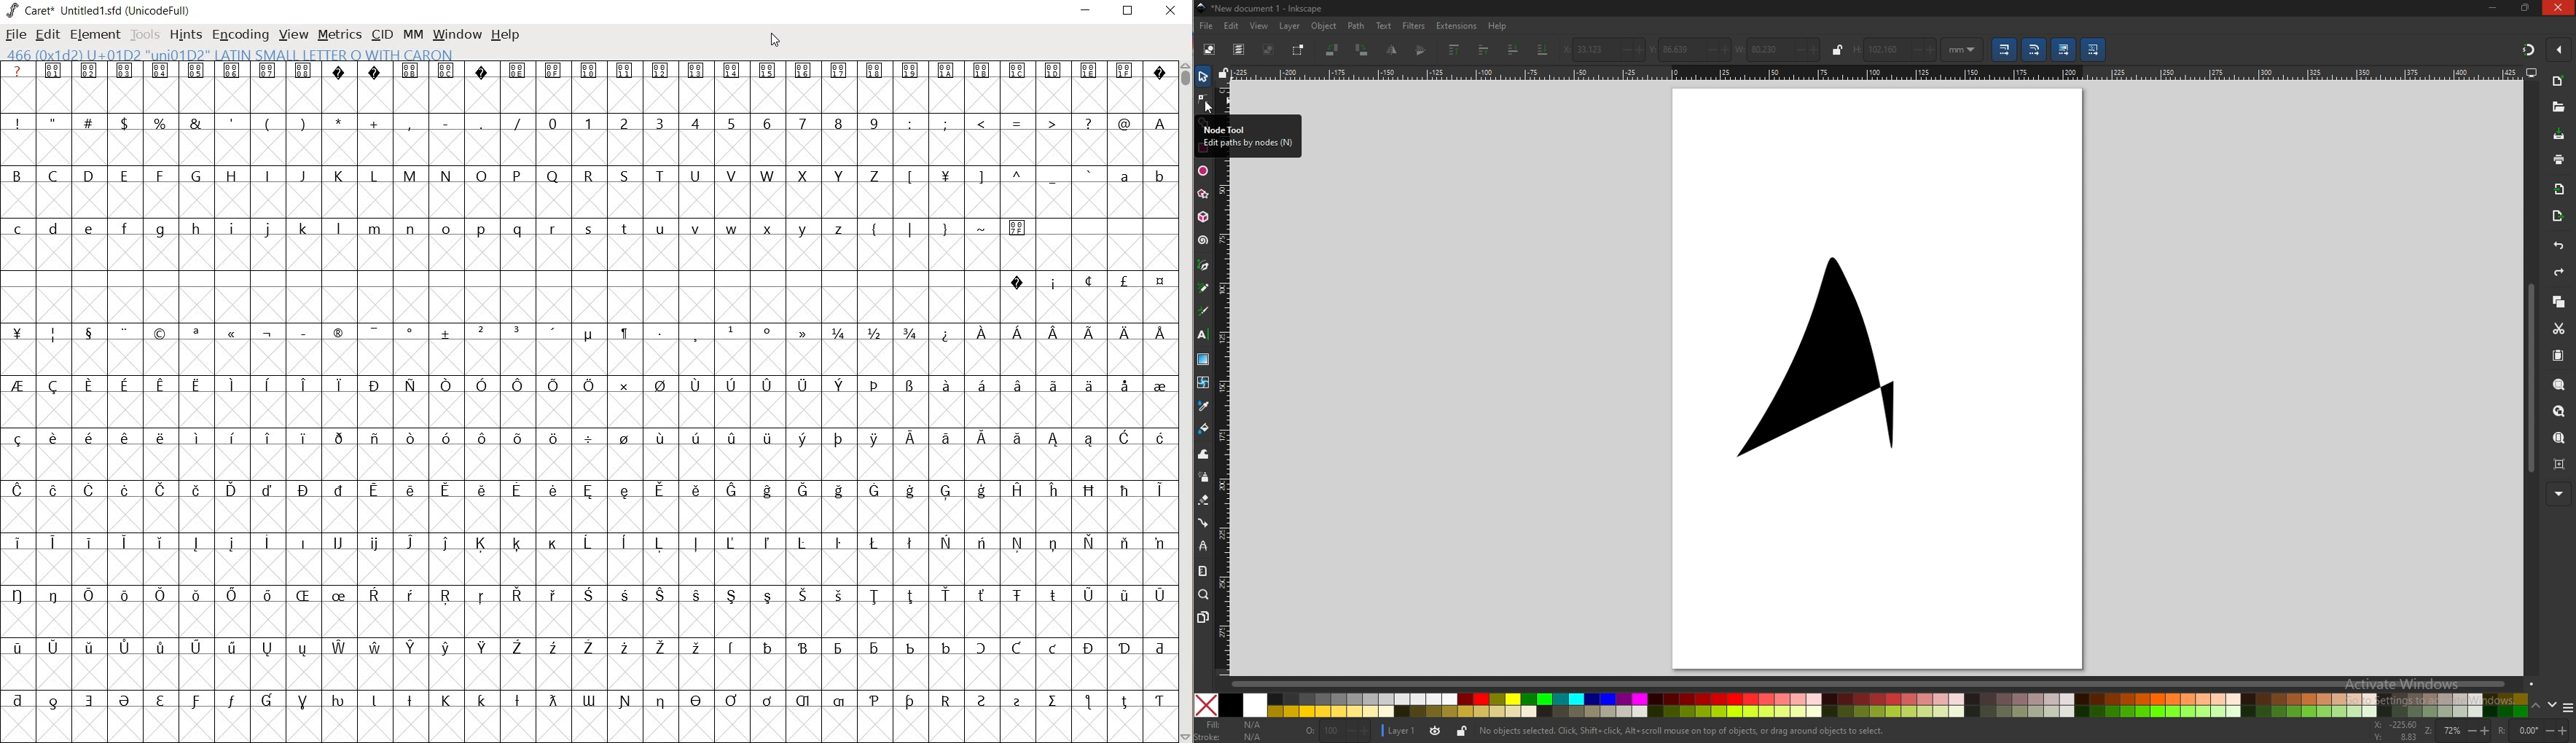 The height and width of the screenshot is (756, 2576). I want to click on minimize, so click(2494, 8).